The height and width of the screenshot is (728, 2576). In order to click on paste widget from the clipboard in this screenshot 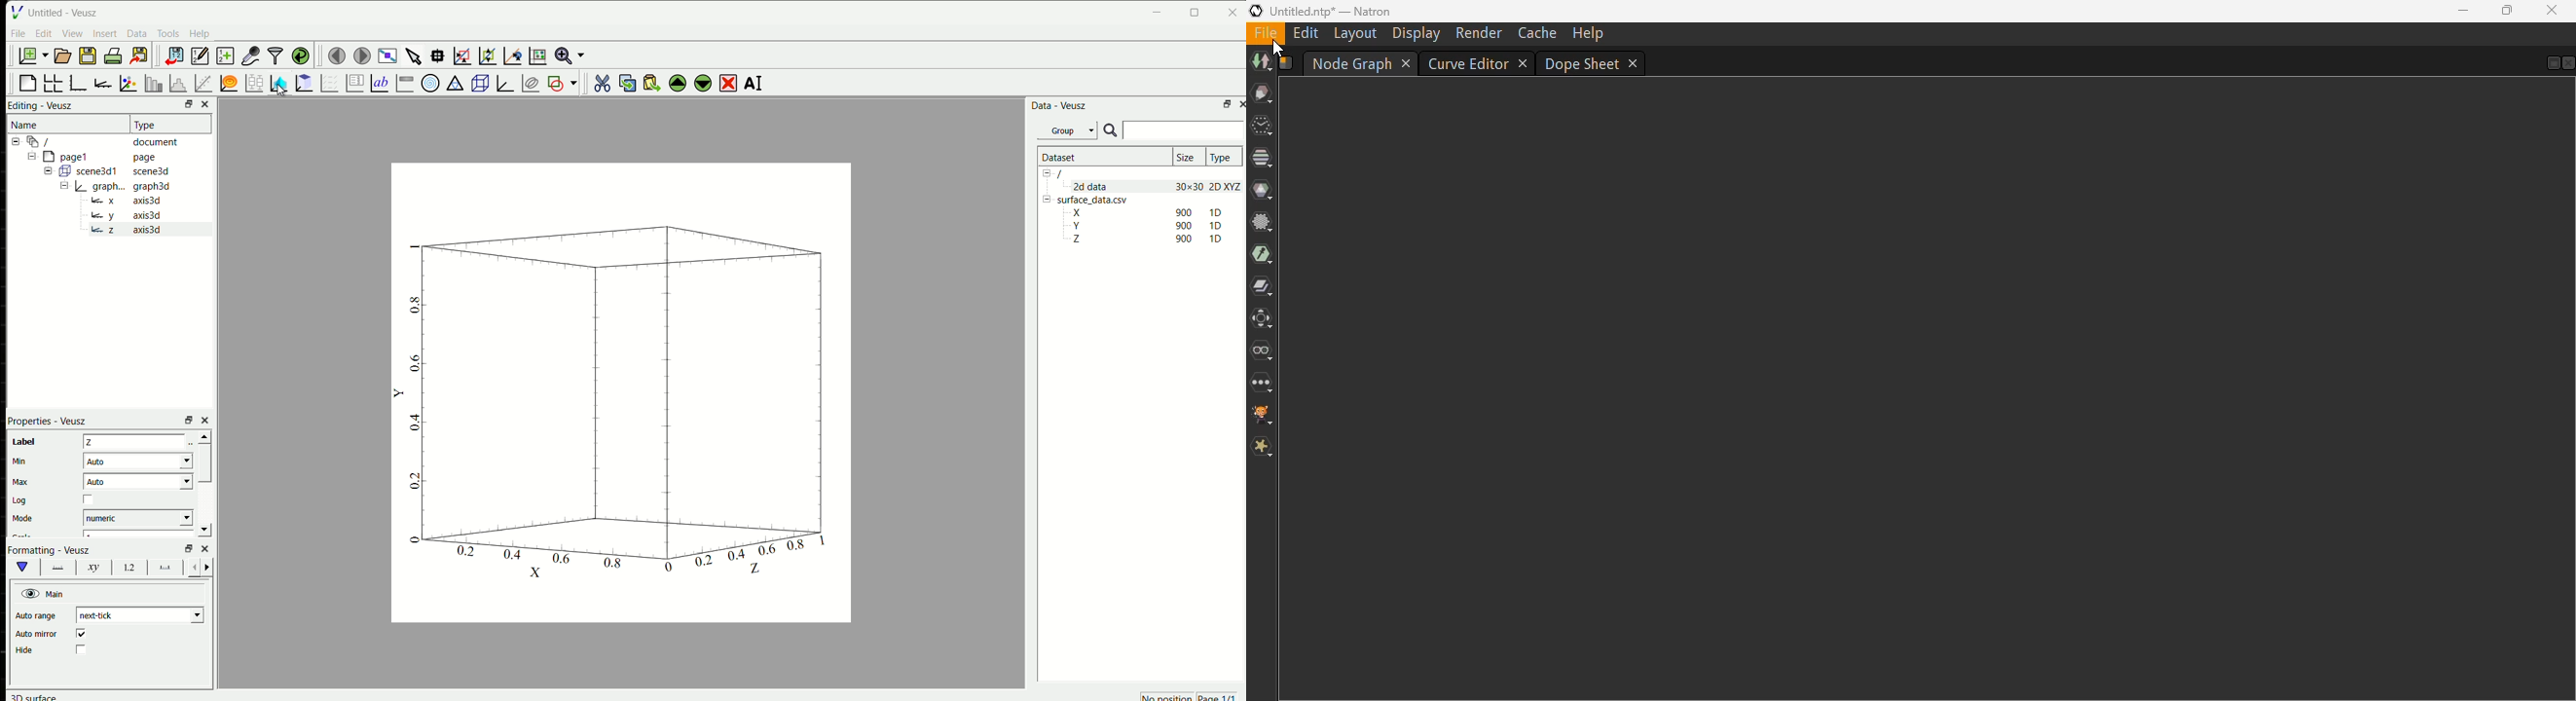, I will do `click(654, 82)`.